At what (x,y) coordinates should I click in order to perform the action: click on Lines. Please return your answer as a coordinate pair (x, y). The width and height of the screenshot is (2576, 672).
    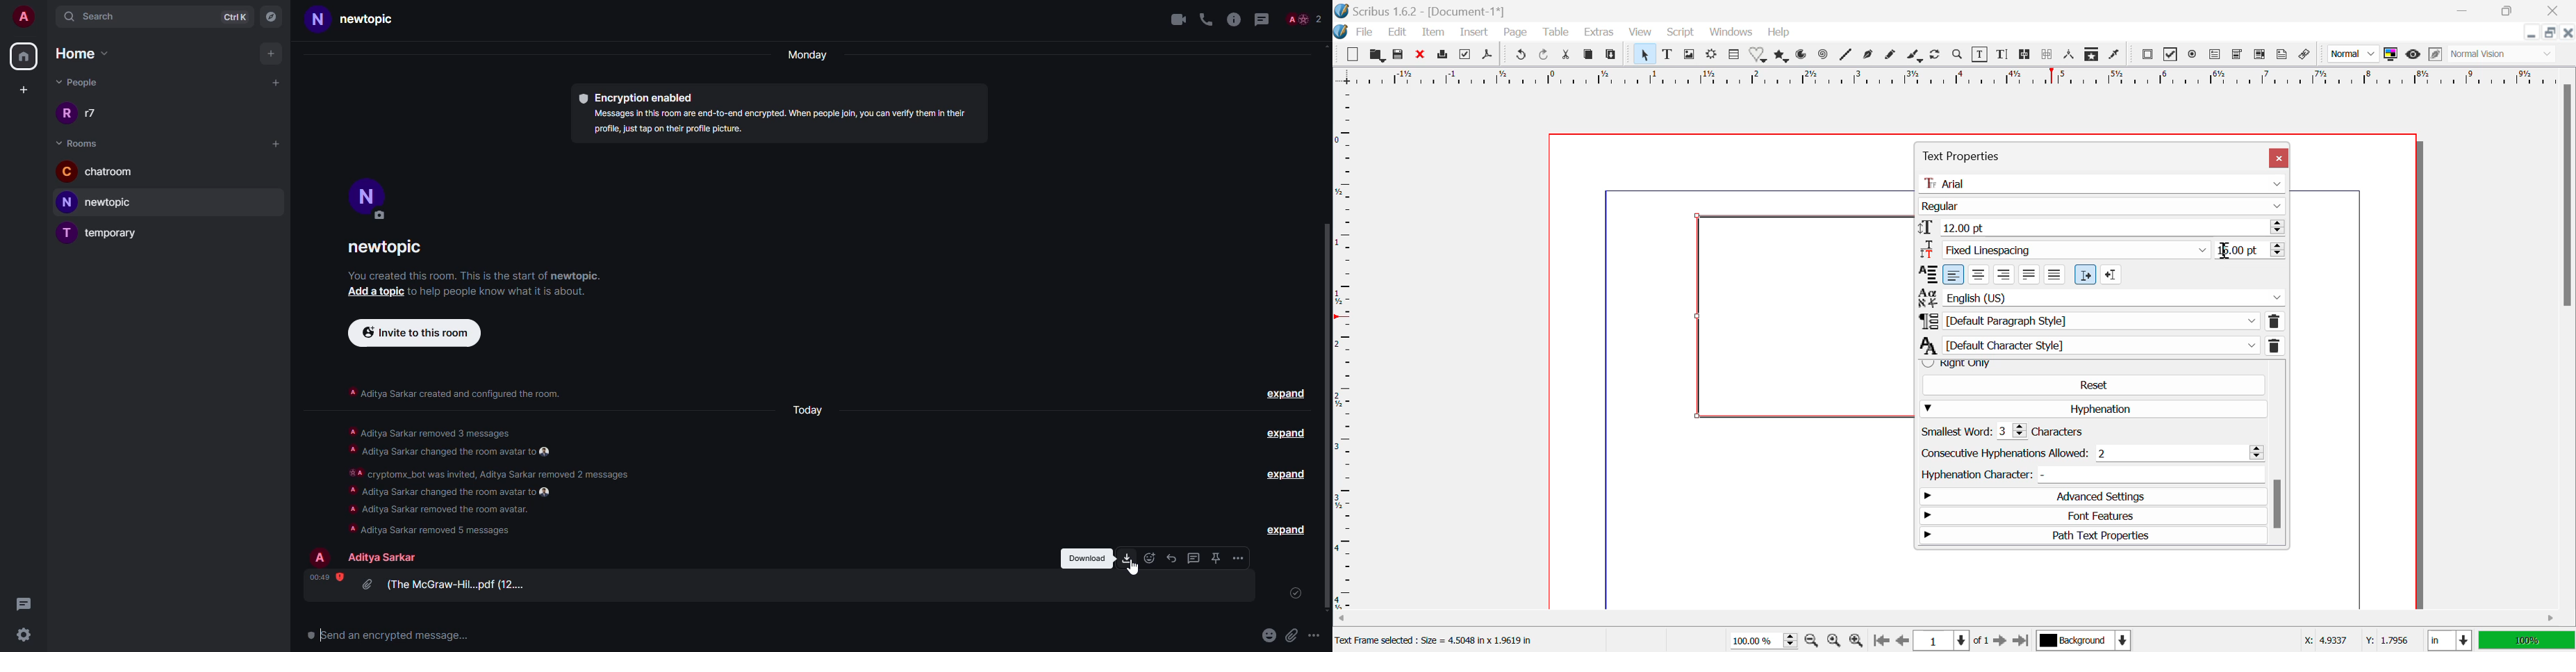
    Looking at the image, I should click on (1846, 56).